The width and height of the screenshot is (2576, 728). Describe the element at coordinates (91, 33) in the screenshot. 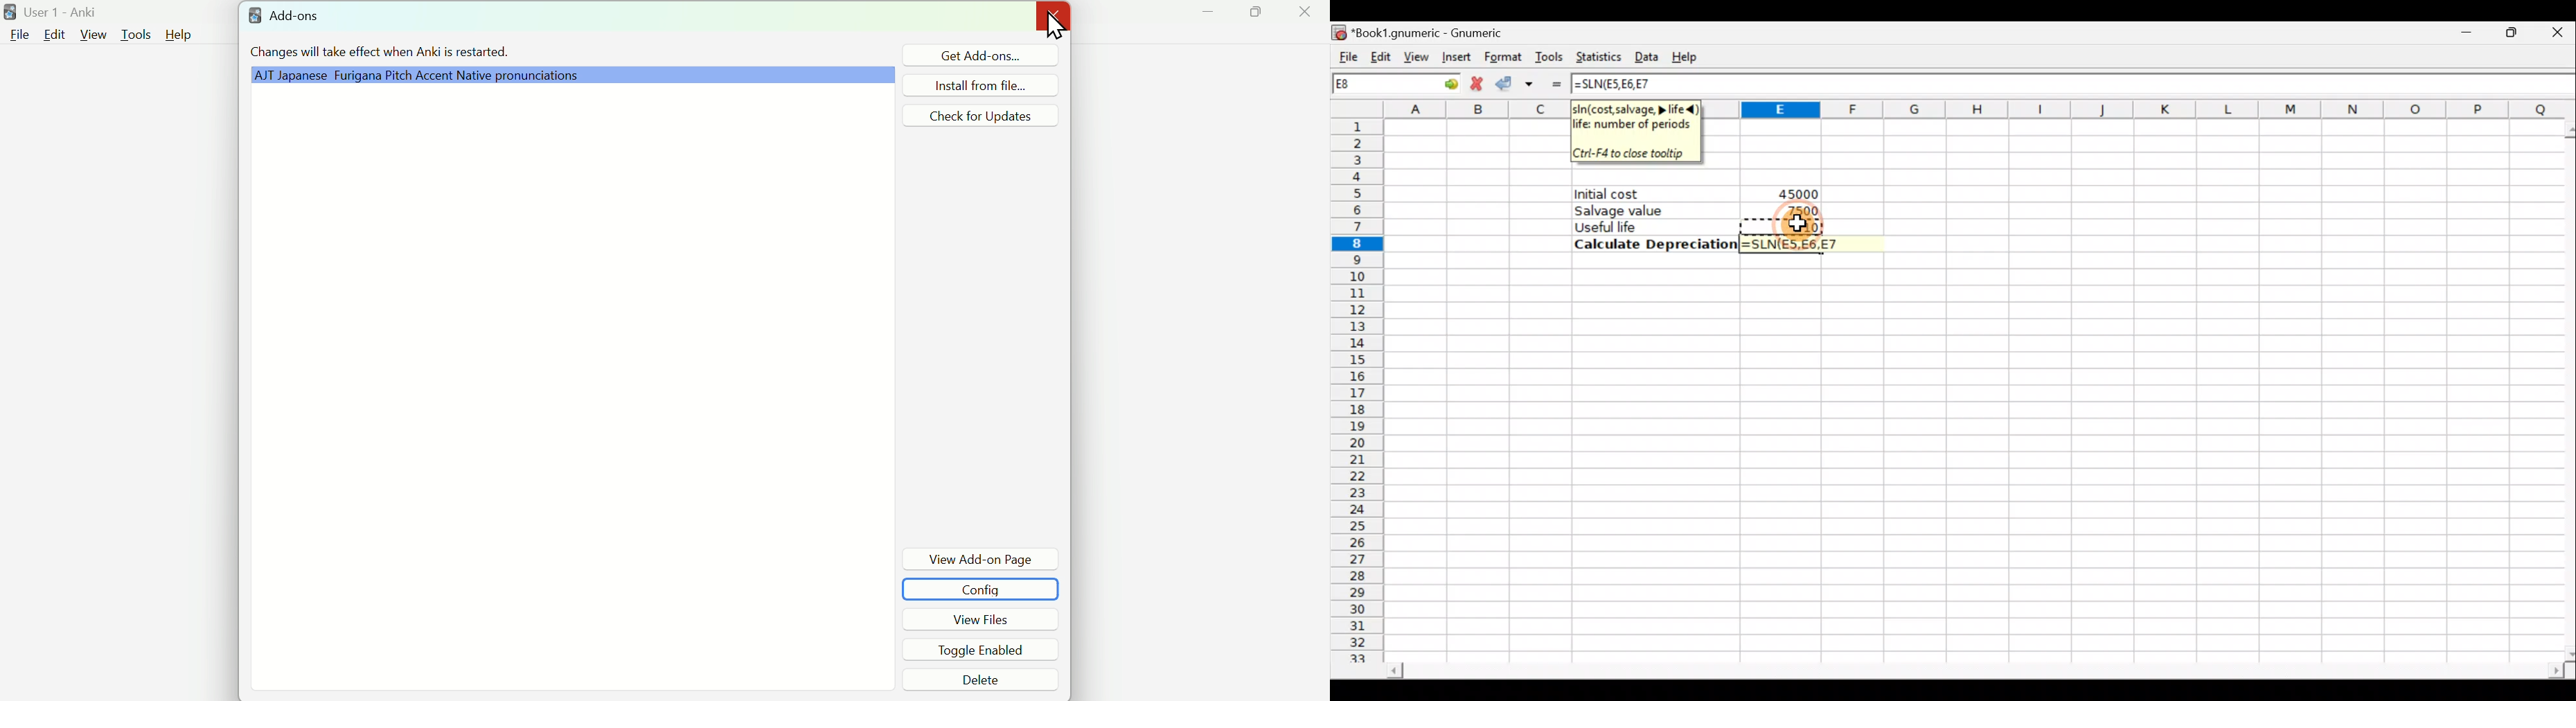

I see `View` at that location.